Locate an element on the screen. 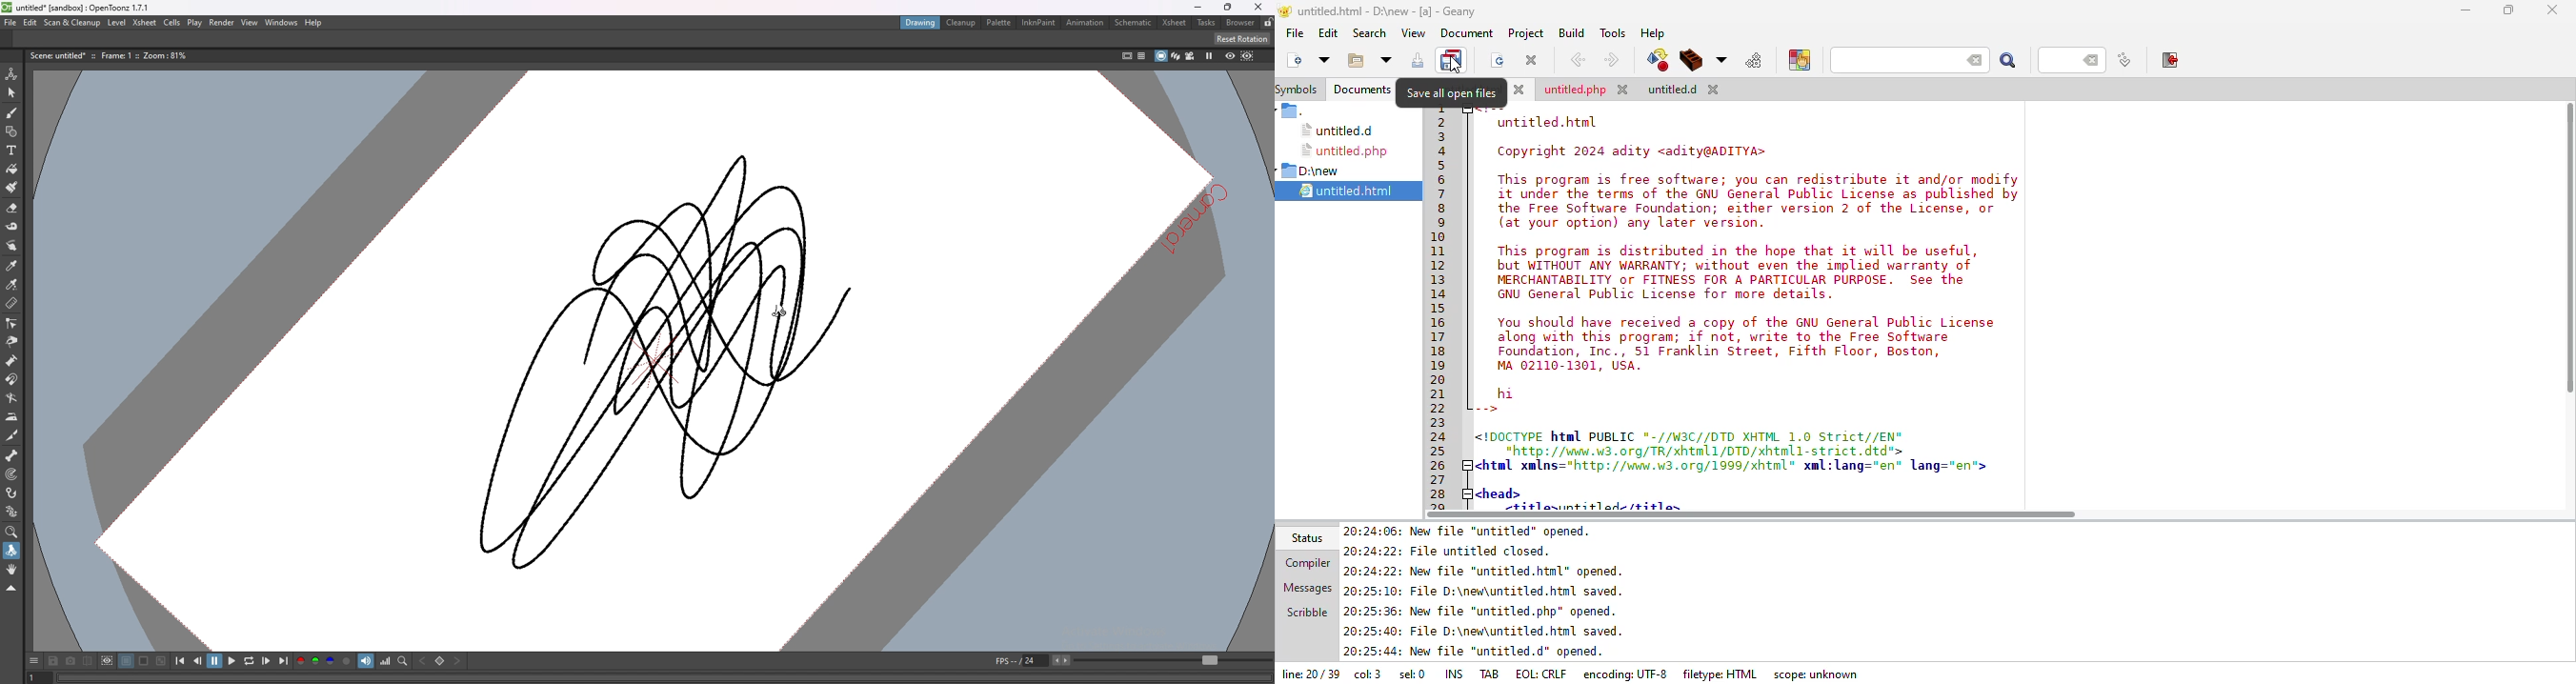  ruler is located at coordinates (11, 304).